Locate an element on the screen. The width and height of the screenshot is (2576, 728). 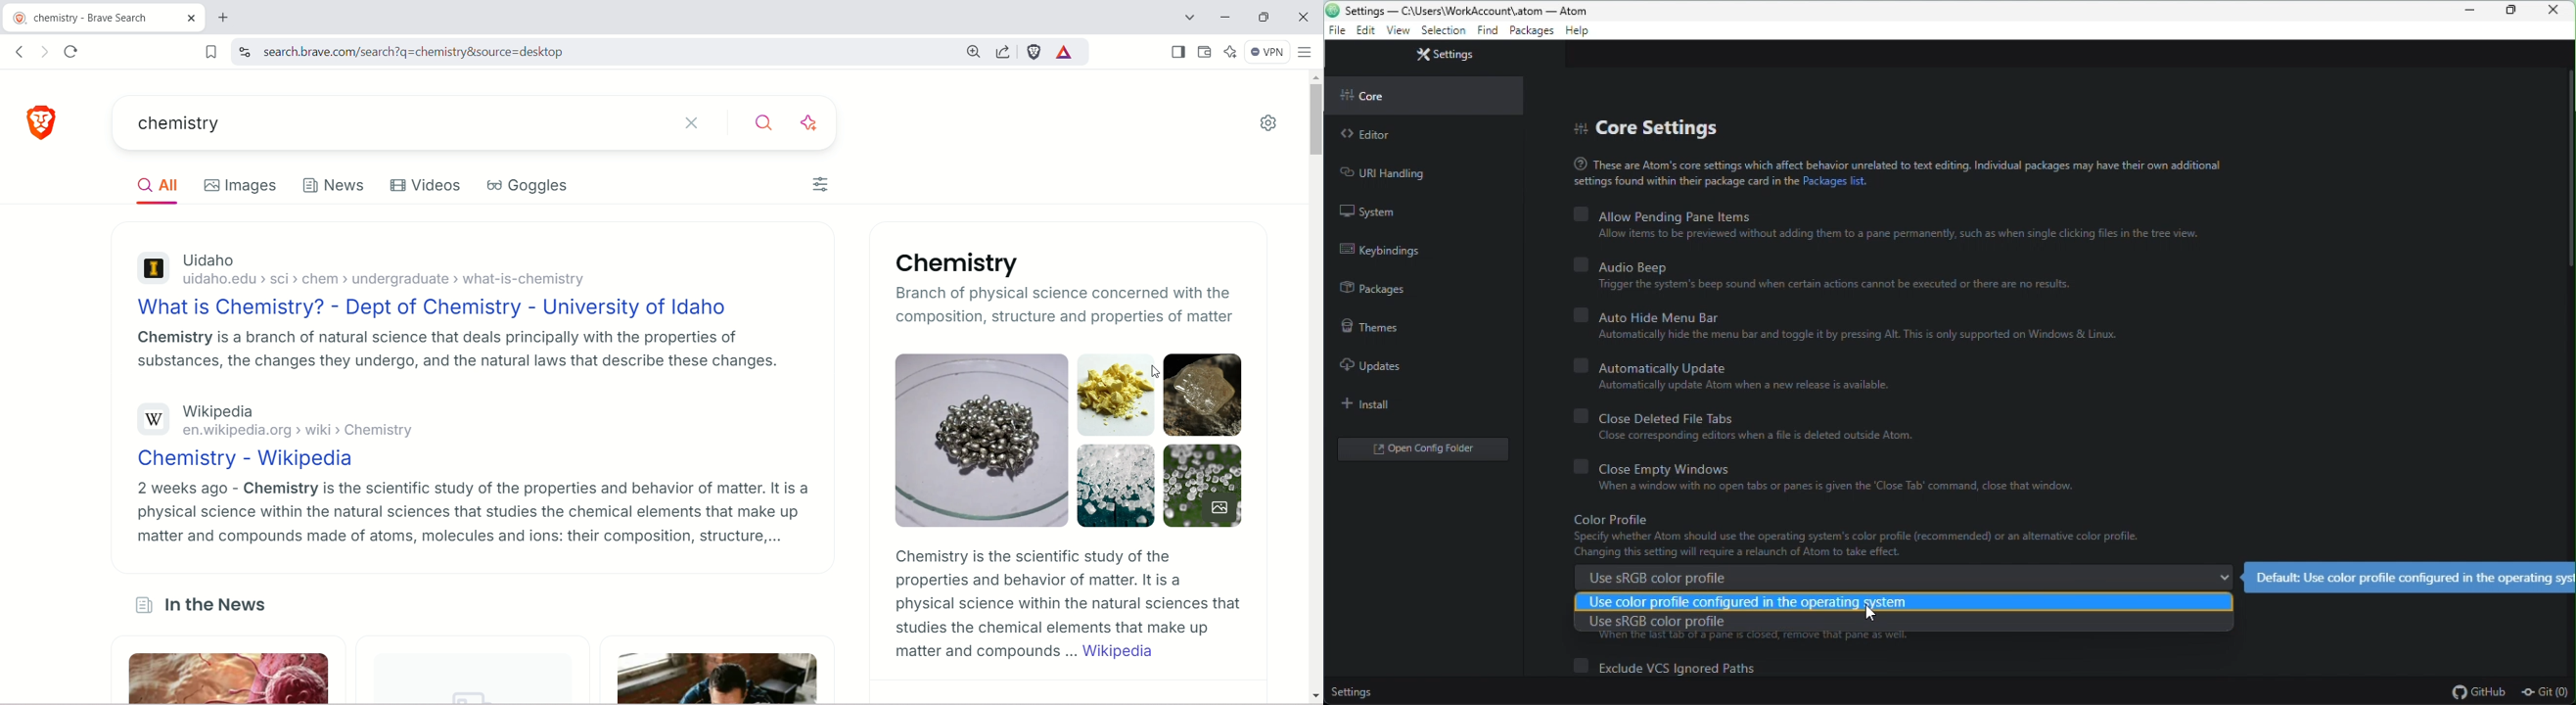
Close is located at coordinates (2558, 11).